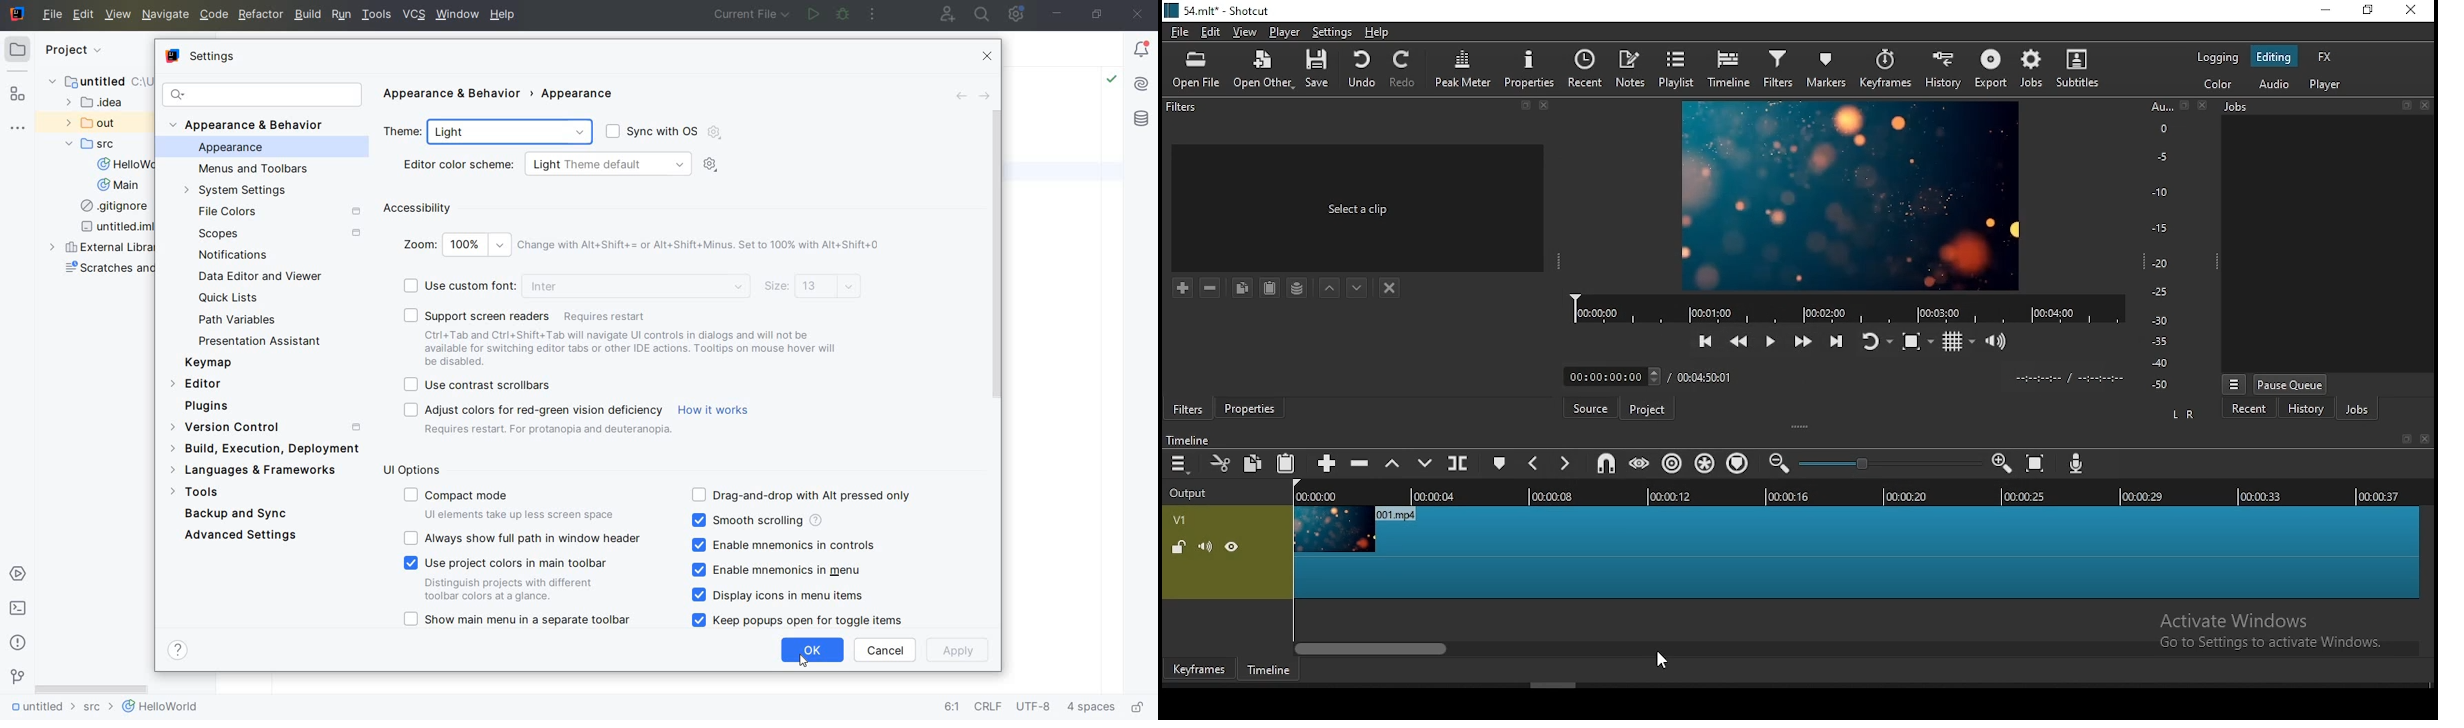  Describe the element at coordinates (1731, 69) in the screenshot. I see `timeline` at that location.